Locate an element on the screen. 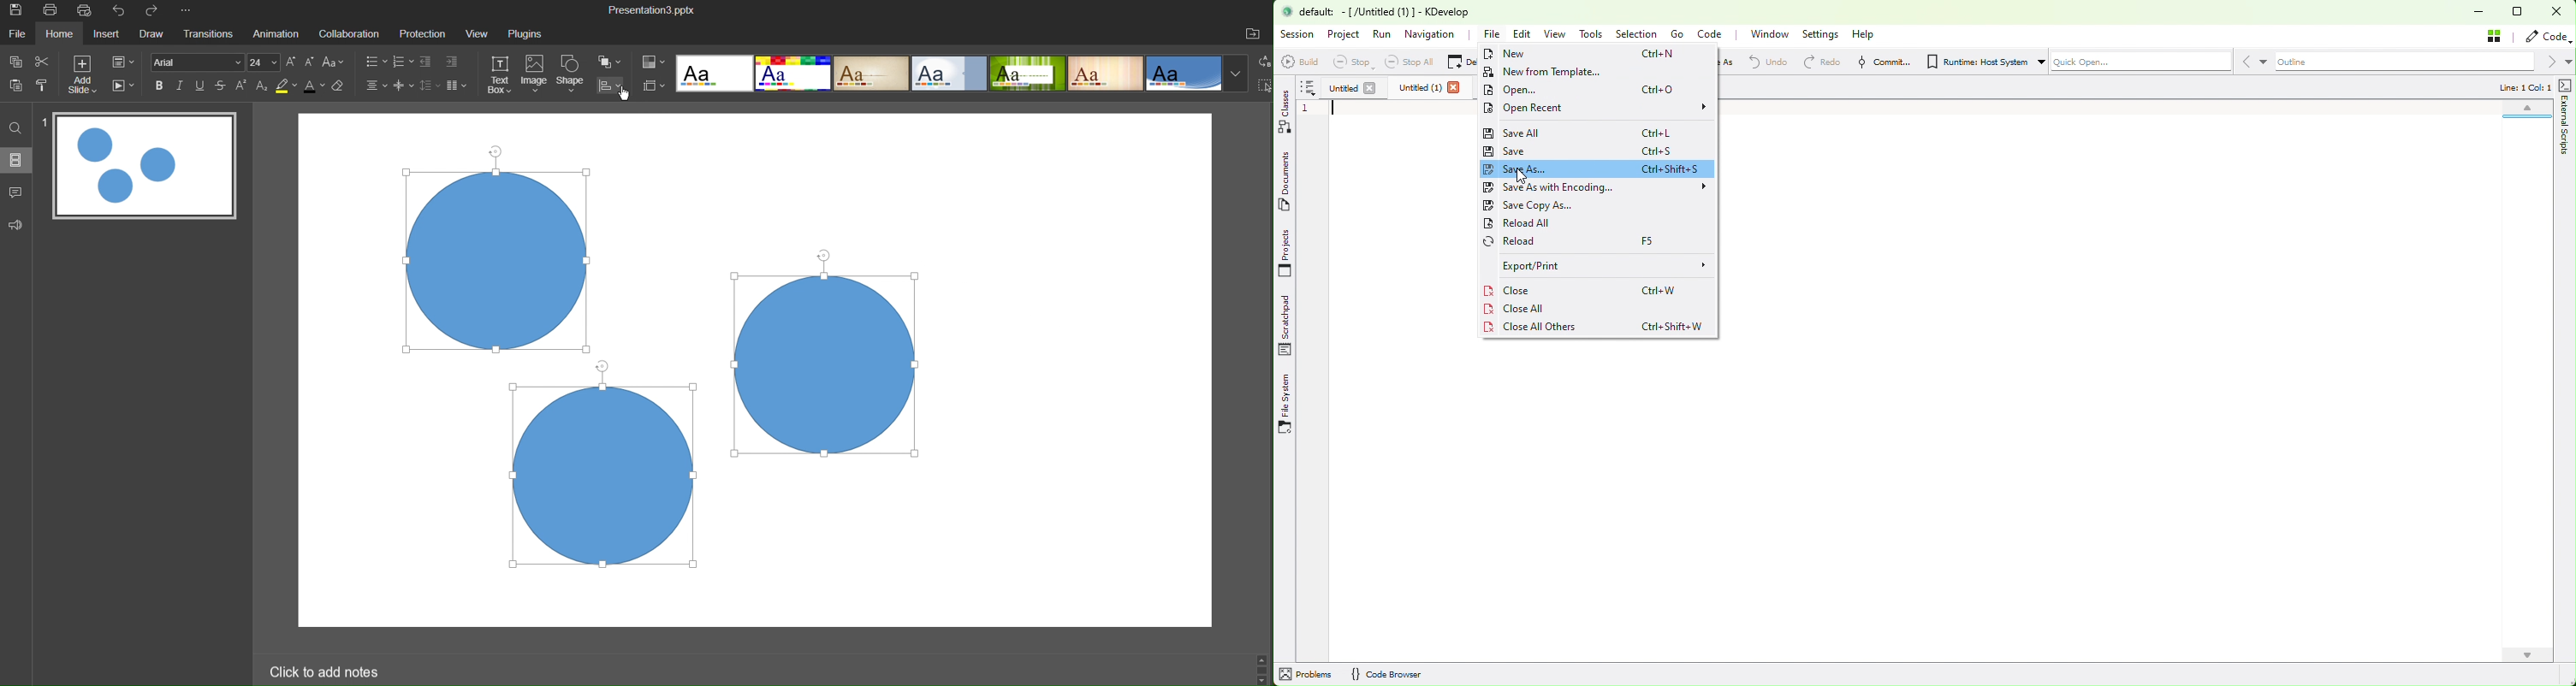  More is located at coordinates (189, 12).